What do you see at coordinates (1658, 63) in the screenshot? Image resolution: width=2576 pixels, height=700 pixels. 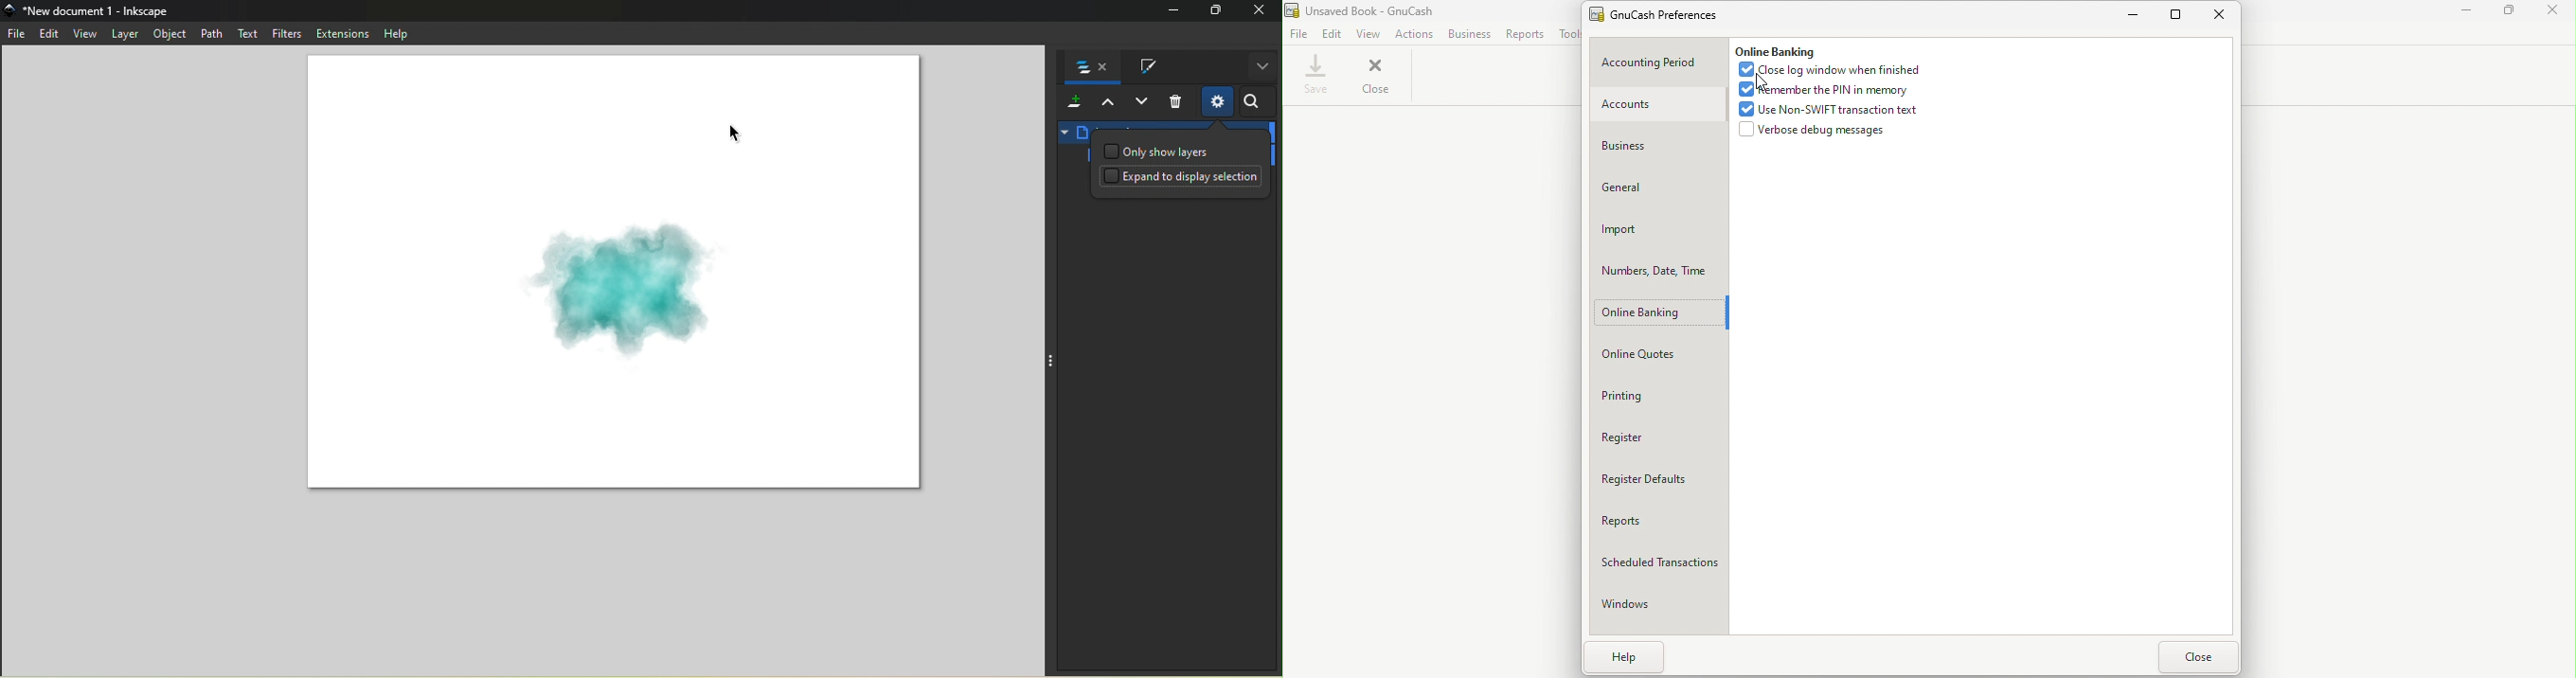 I see `Accounting period` at bounding box center [1658, 63].